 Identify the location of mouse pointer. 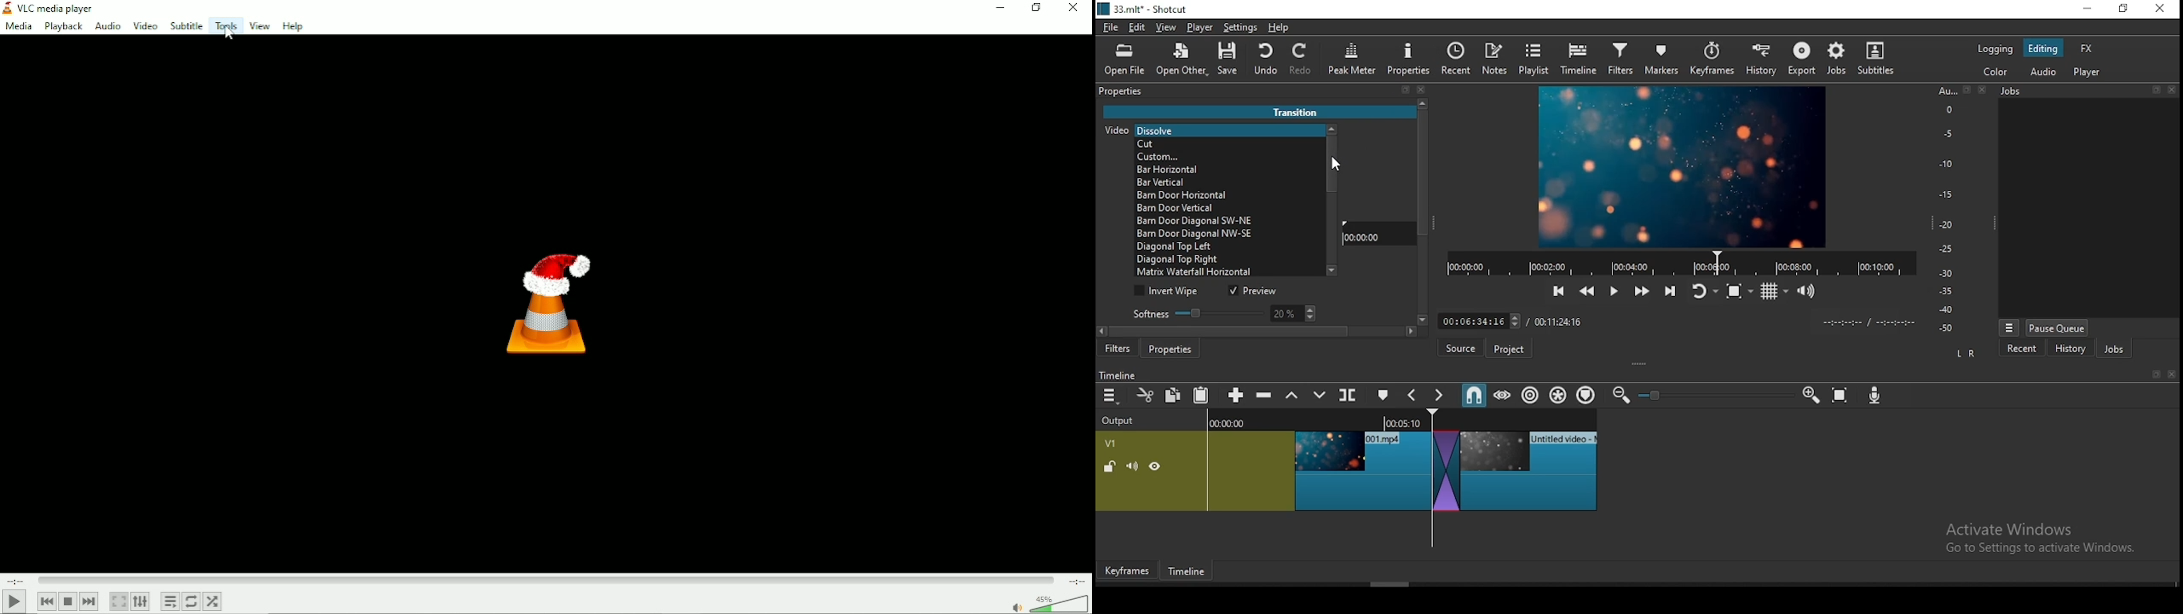
(1339, 162).